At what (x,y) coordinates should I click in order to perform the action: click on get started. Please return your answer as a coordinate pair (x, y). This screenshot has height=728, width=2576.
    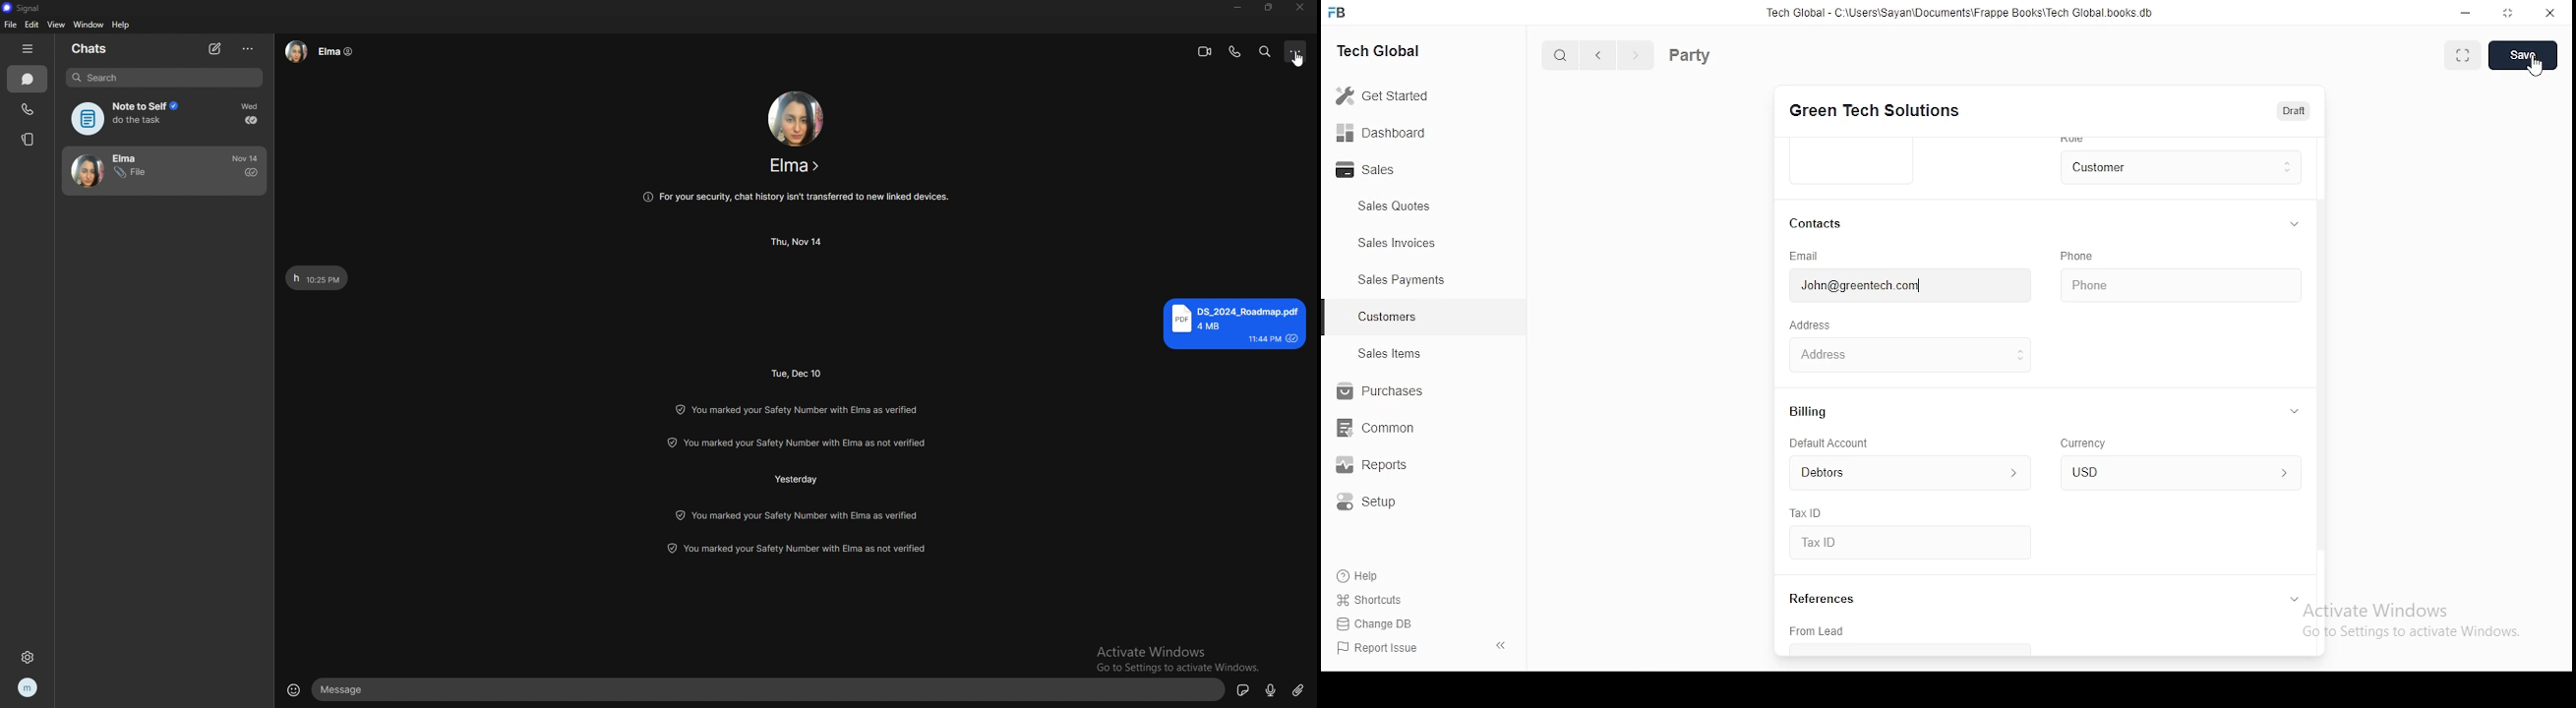
    Looking at the image, I should click on (1385, 95).